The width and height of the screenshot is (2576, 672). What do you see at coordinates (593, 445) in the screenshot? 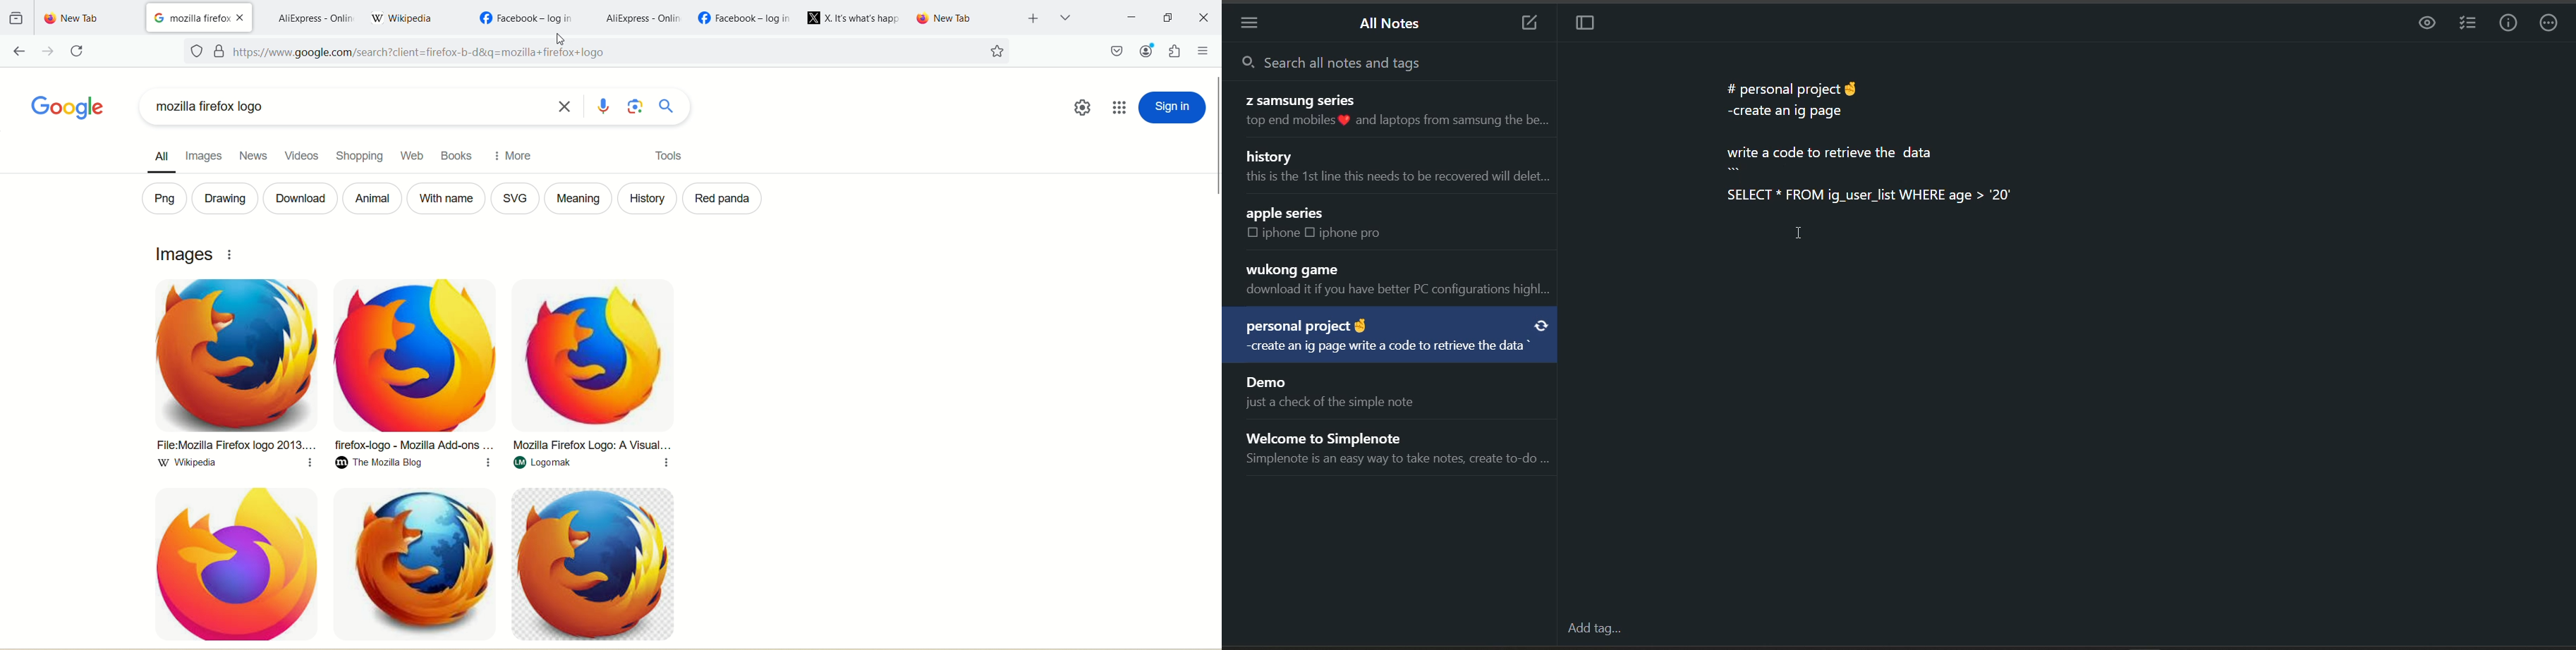
I see `Mozila firefox logo: A Visual` at bounding box center [593, 445].